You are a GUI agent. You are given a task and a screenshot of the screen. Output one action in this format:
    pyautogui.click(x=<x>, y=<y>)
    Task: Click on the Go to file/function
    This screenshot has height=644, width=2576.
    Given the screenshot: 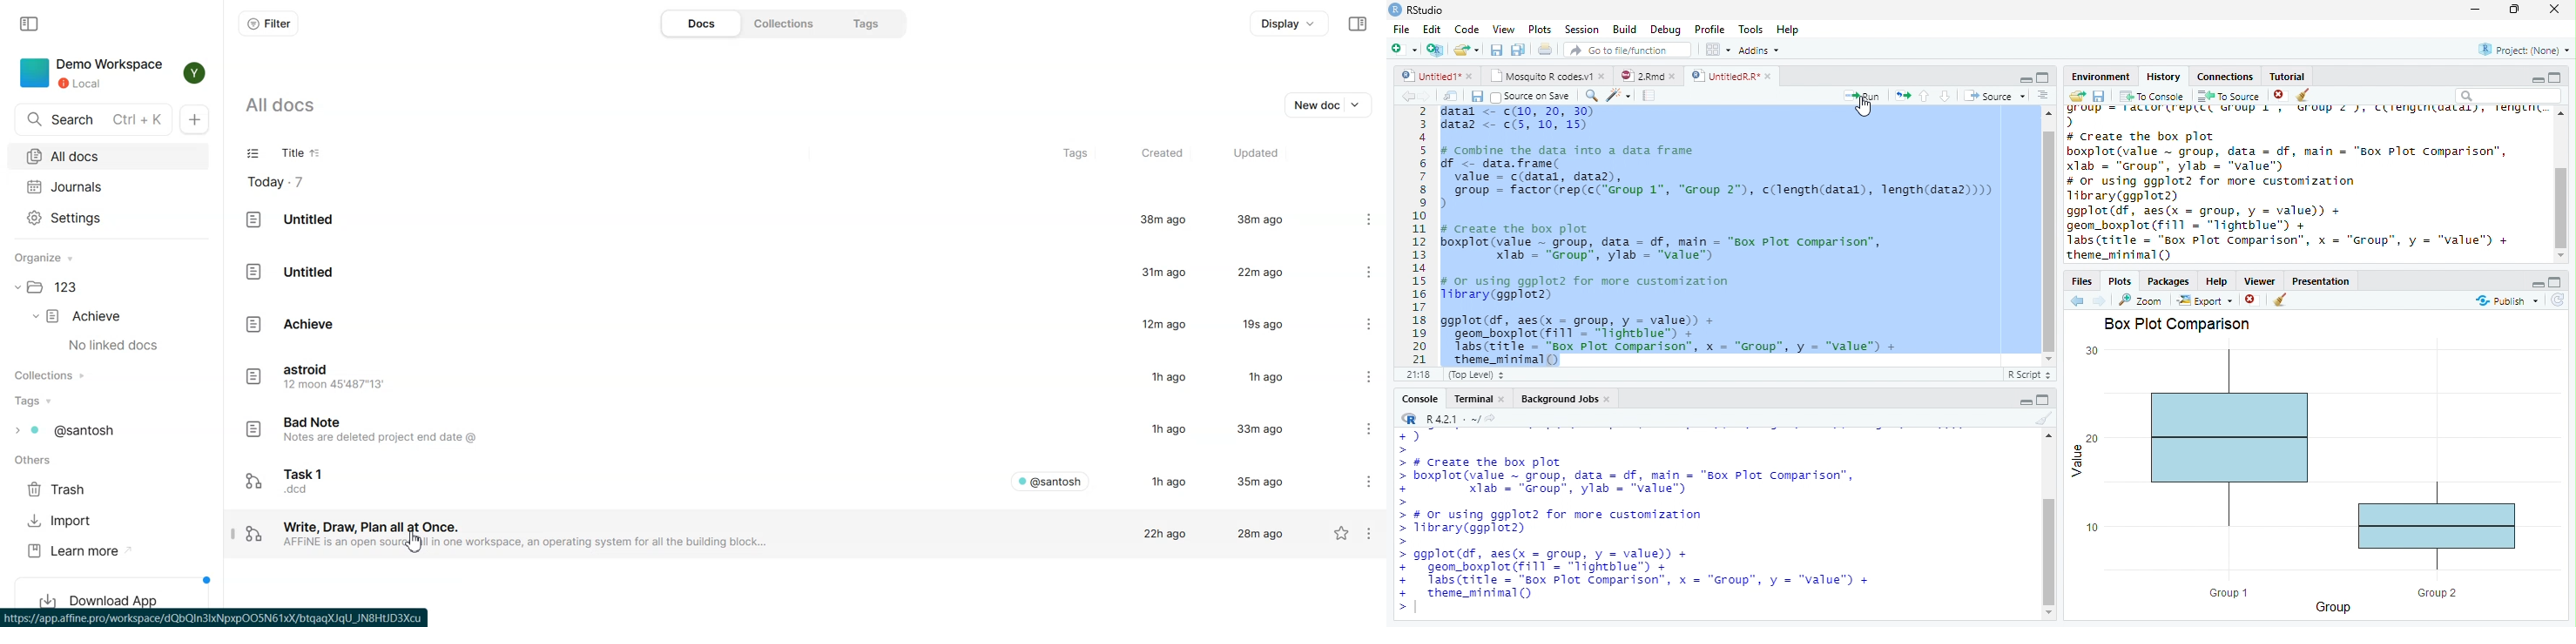 What is the action you would take?
    pyautogui.click(x=1629, y=50)
    